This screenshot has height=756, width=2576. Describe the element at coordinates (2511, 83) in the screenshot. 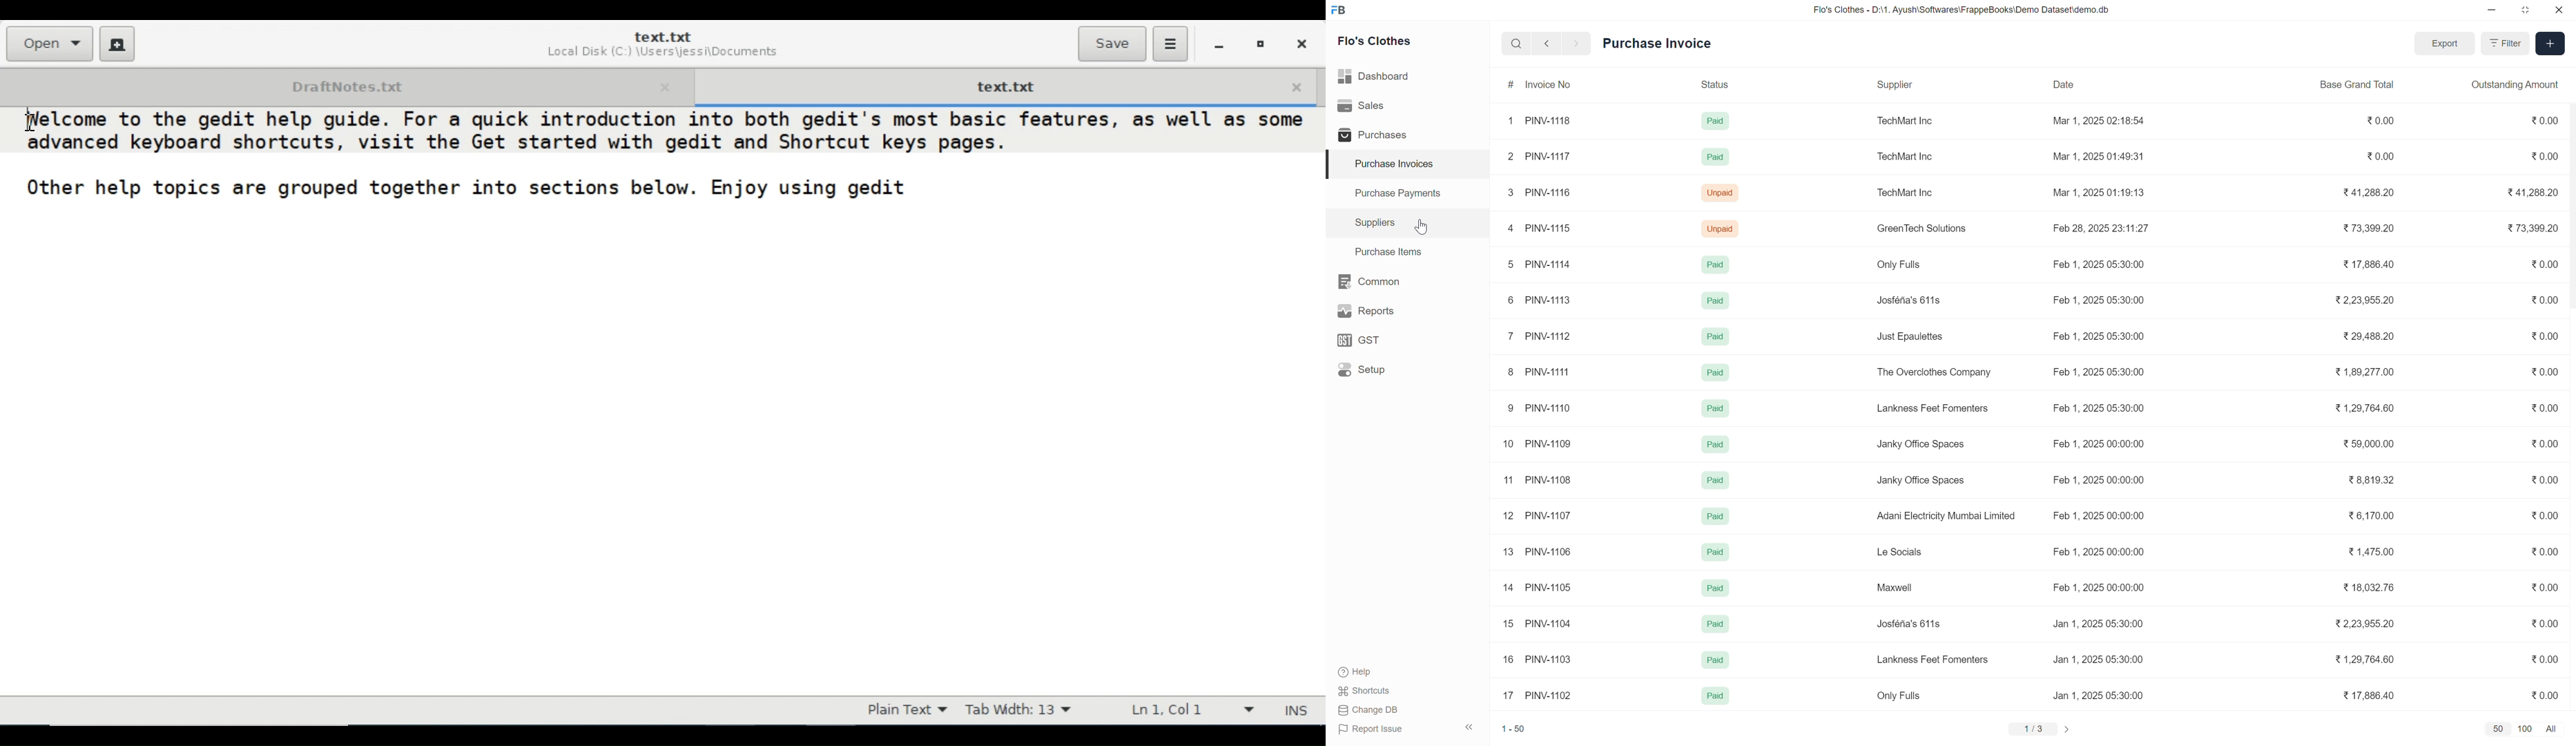

I see `Outstanding Amount` at that location.